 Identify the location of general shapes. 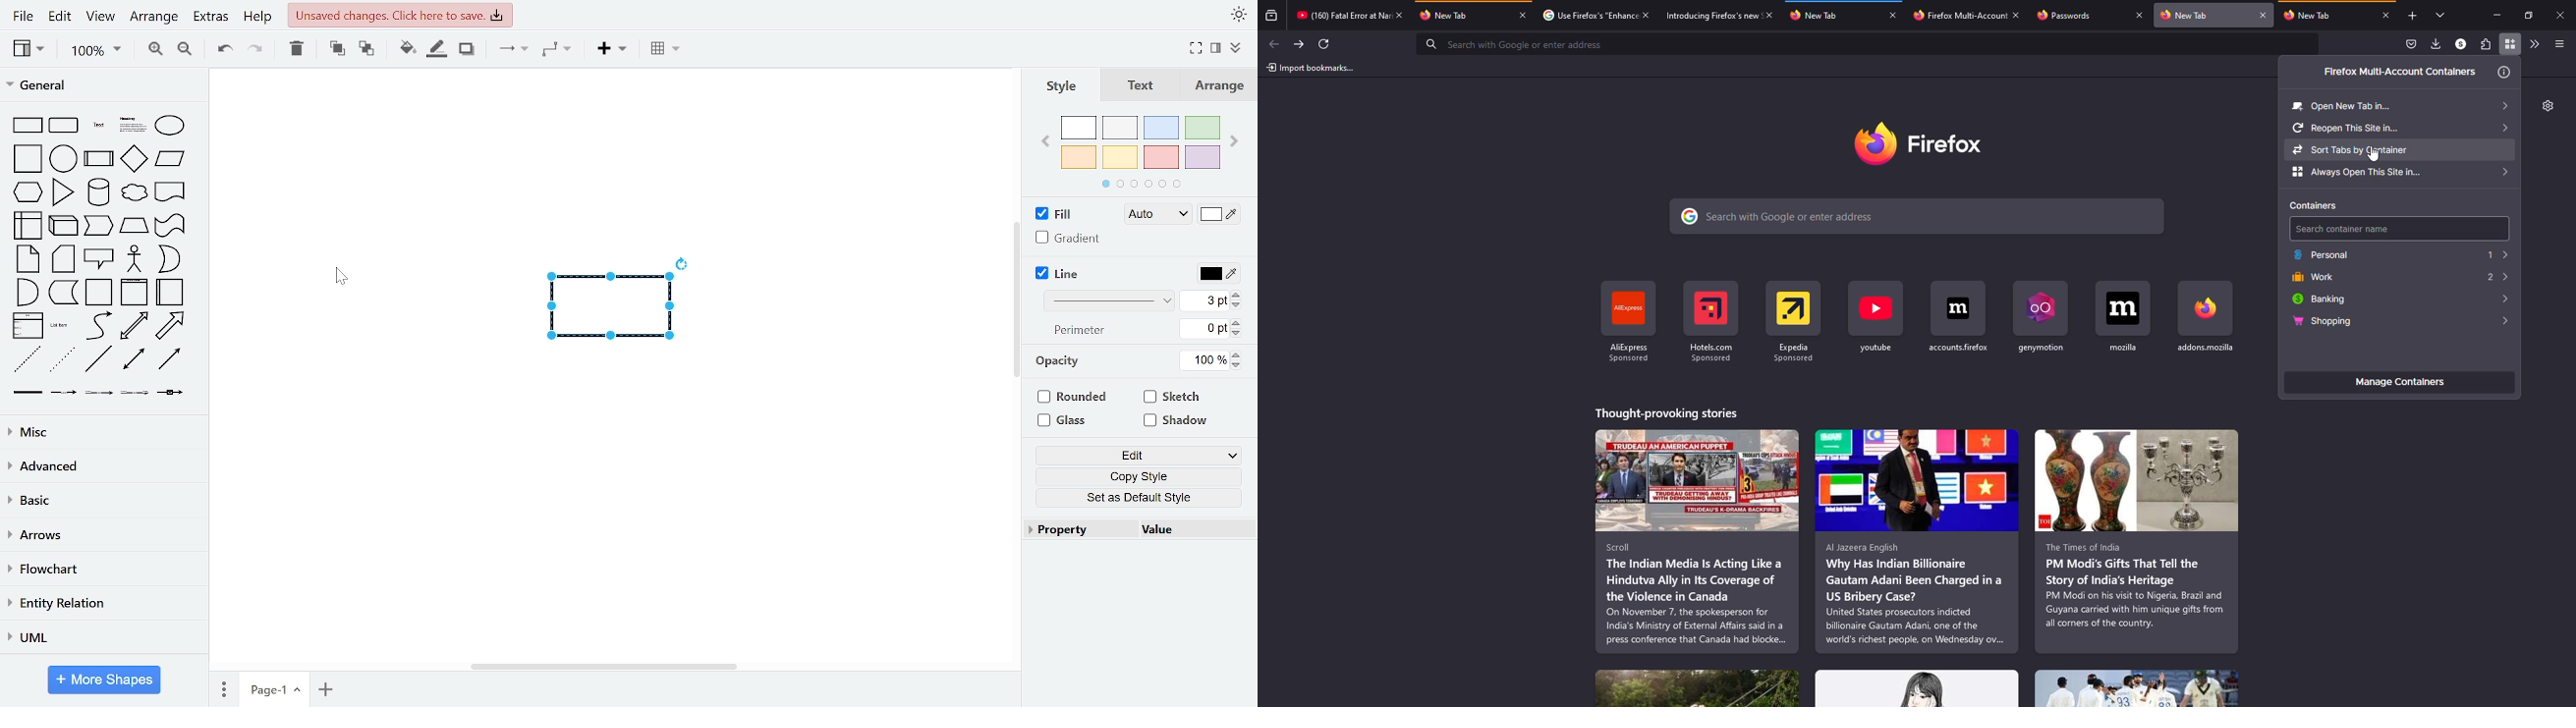
(133, 258).